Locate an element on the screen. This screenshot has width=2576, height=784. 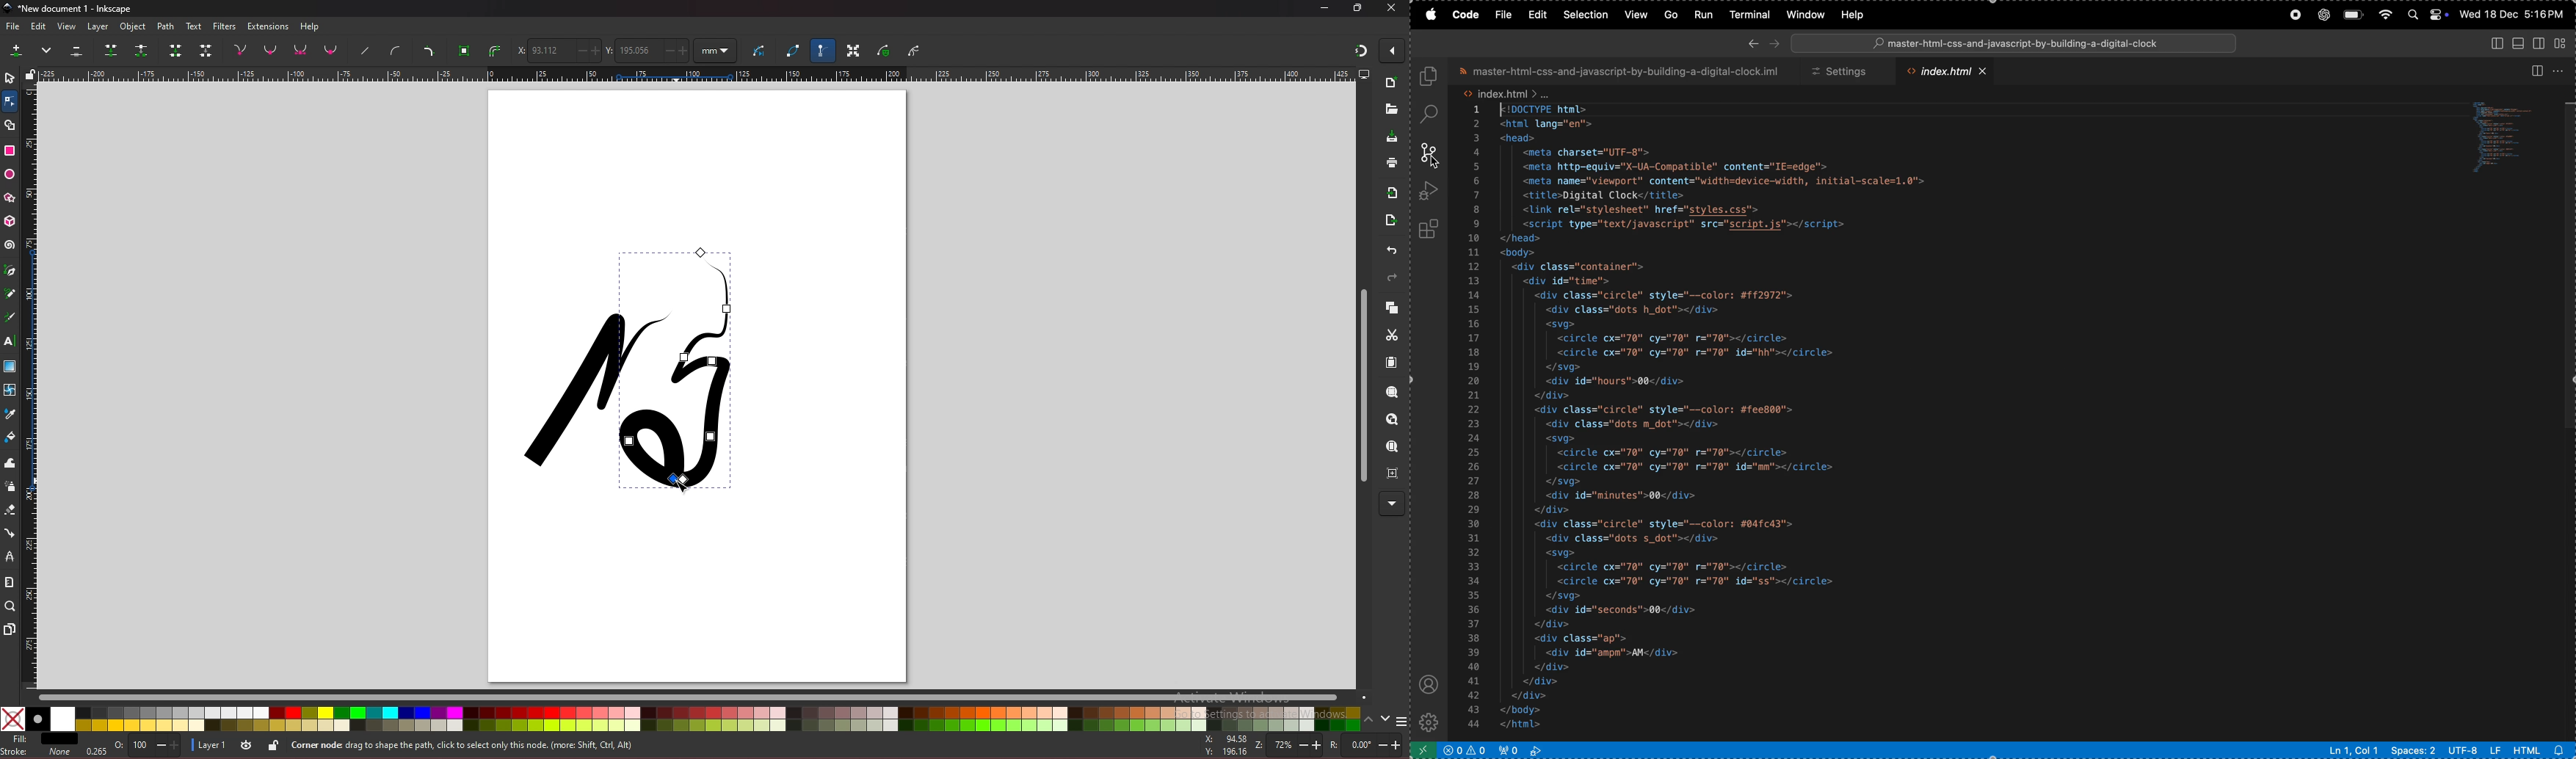
<div id="ampm">AM</div> is located at coordinates (1615, 653).